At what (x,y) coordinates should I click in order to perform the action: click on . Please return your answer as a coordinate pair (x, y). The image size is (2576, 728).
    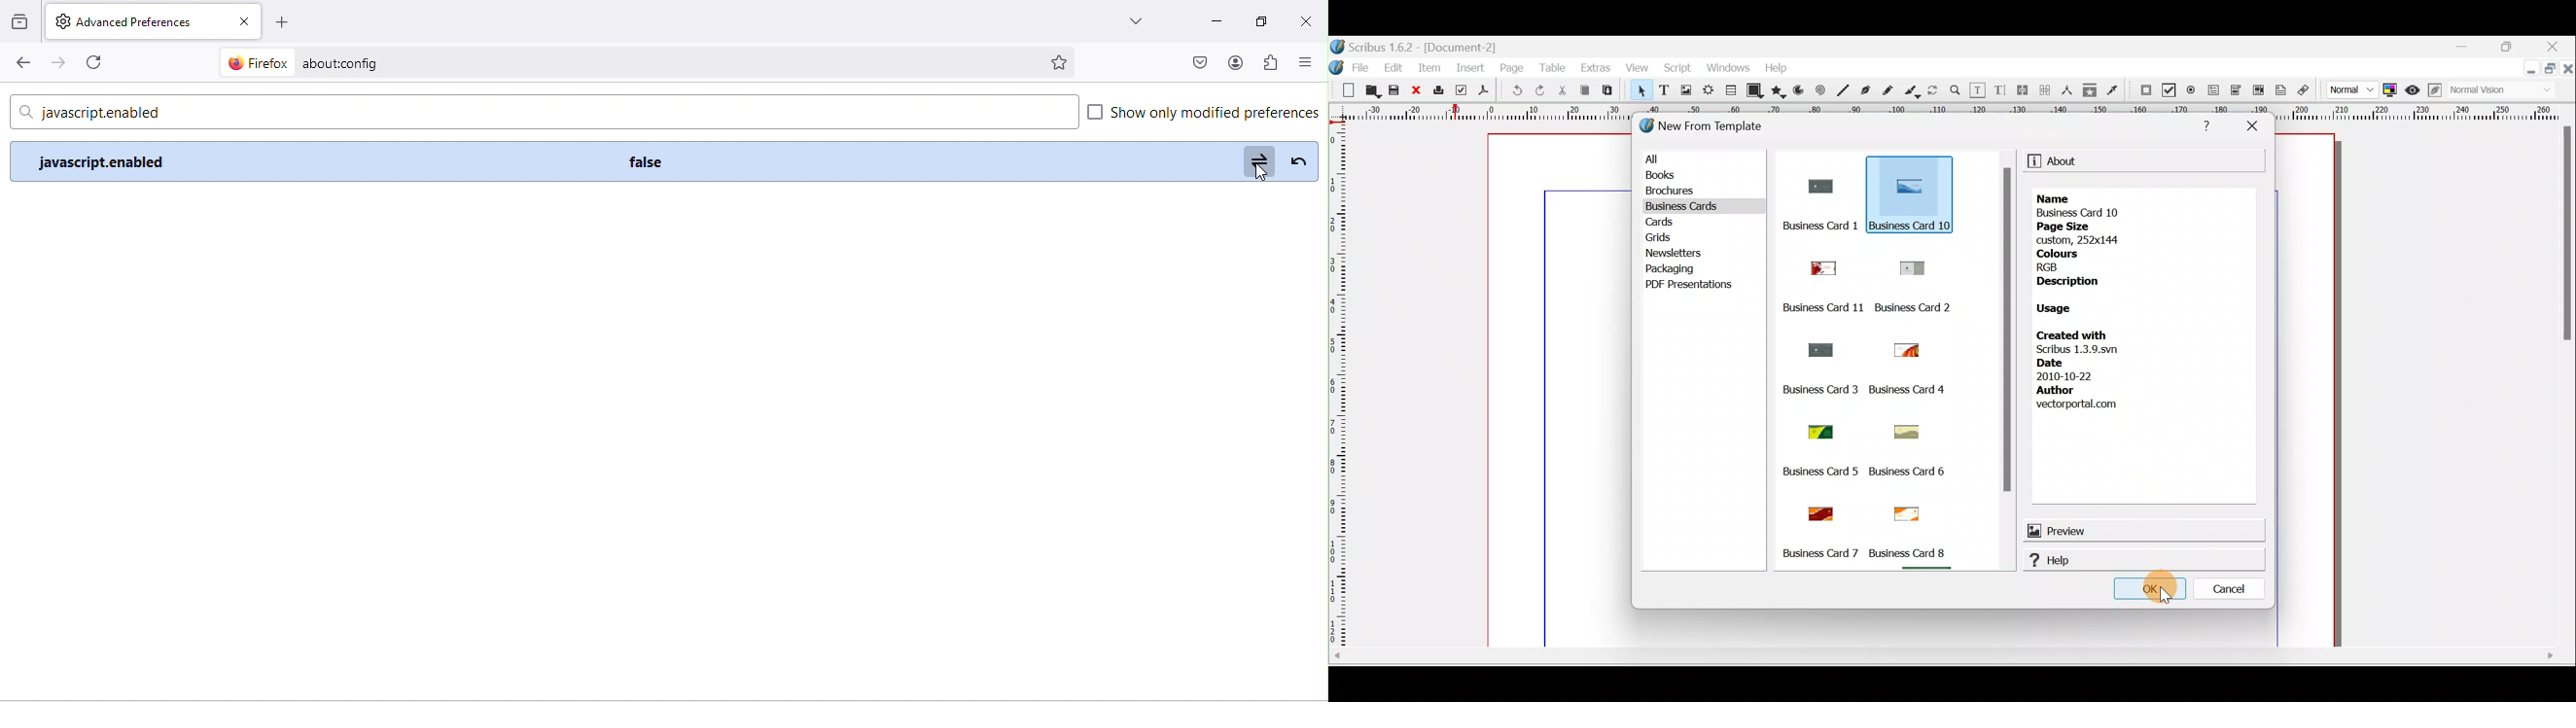
    Looking at the image, I should click on (2058, 198).